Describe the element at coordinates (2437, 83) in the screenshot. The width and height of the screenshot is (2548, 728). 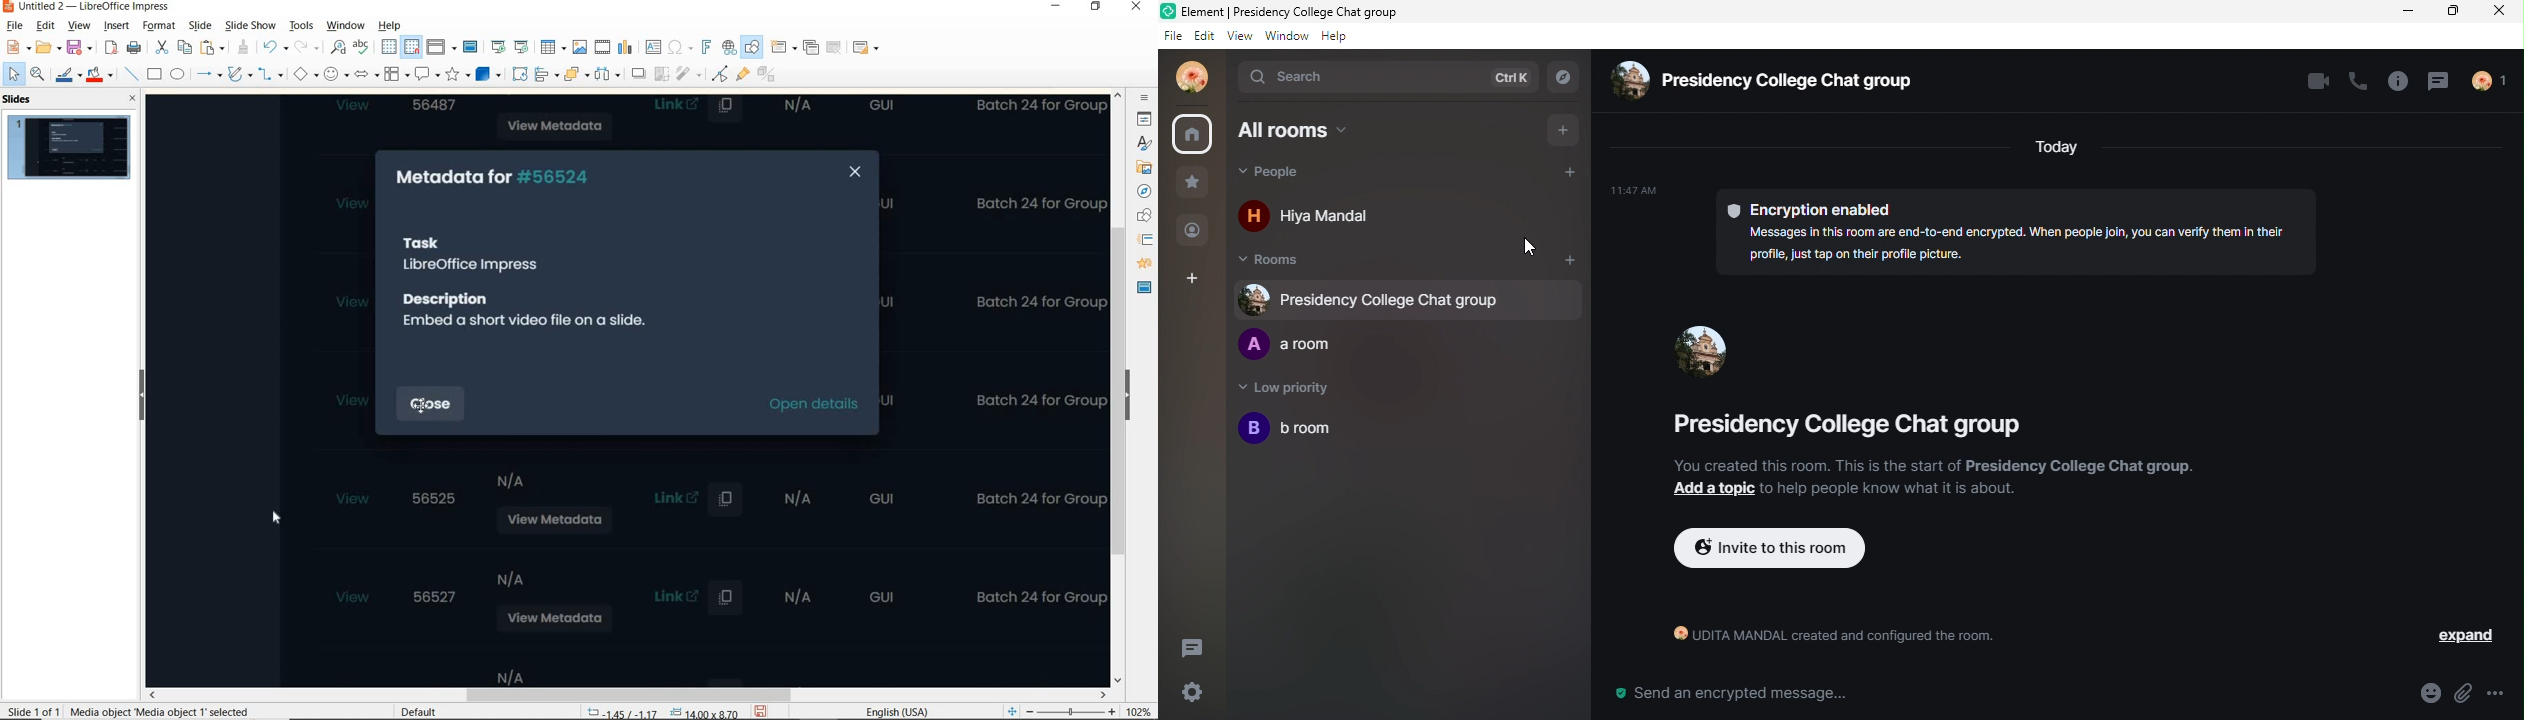
I see `thread` at that location.